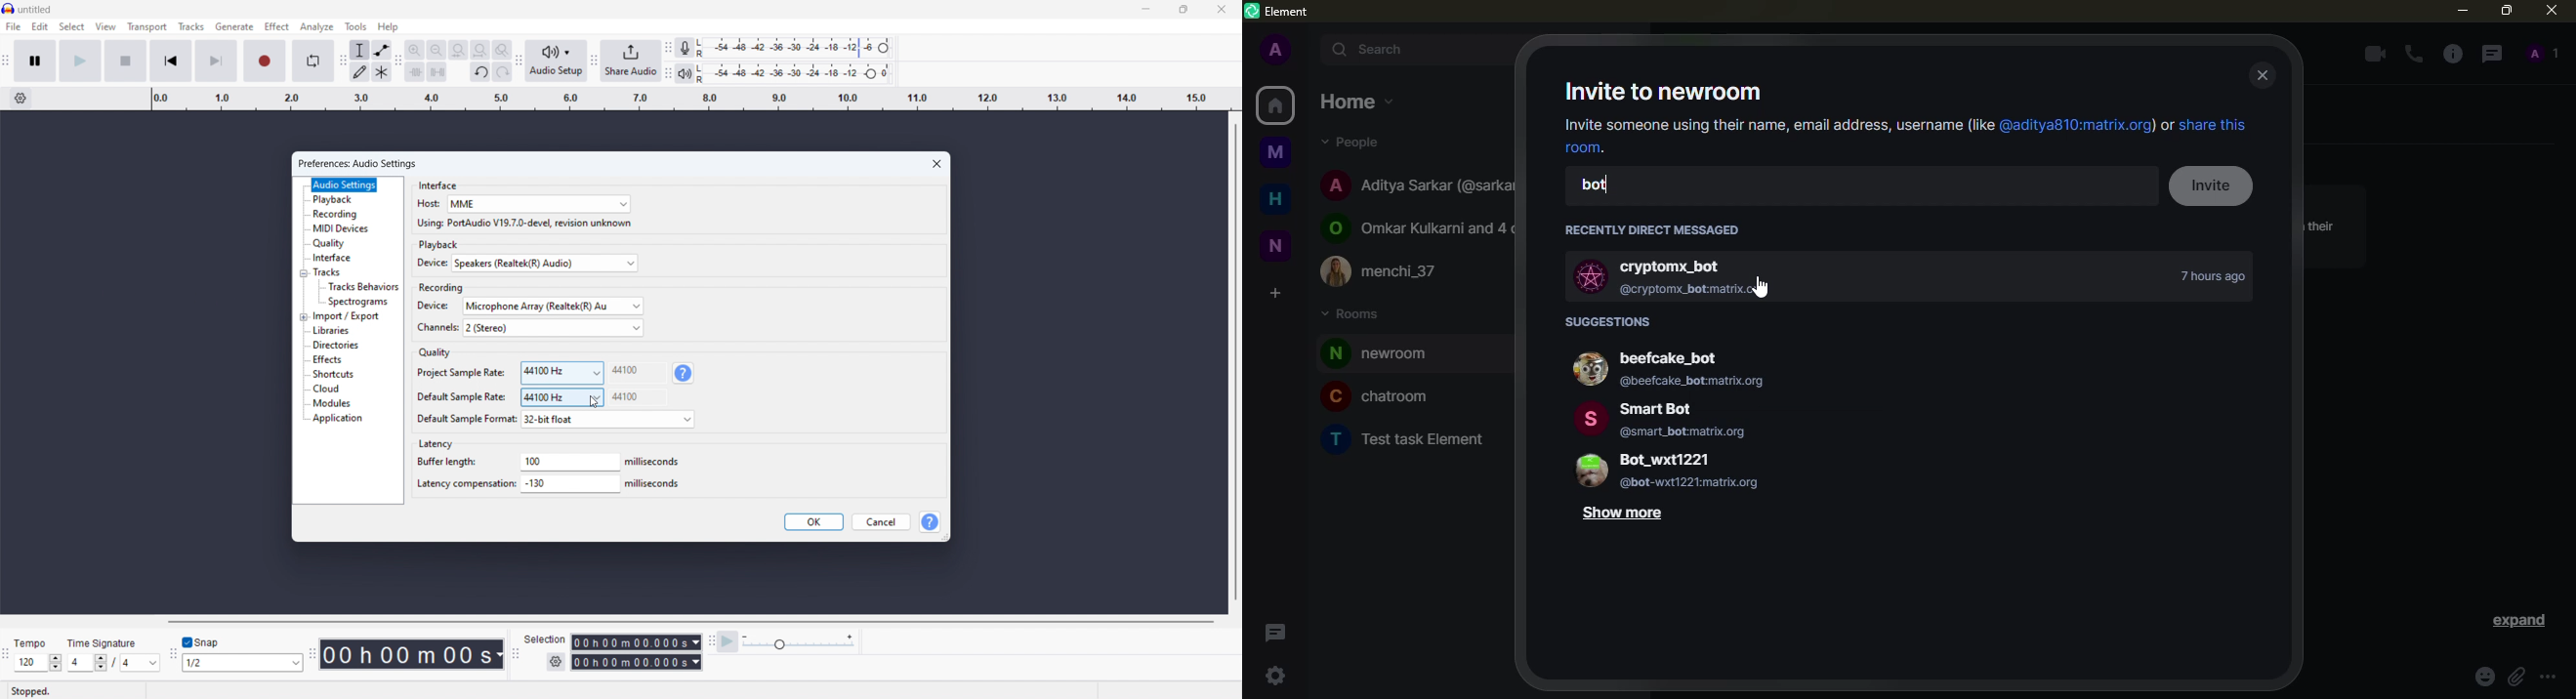  What do you see at coordinates (448, 461) in the screenshot?
I see `buffer length` at bounding box center [448, 461].